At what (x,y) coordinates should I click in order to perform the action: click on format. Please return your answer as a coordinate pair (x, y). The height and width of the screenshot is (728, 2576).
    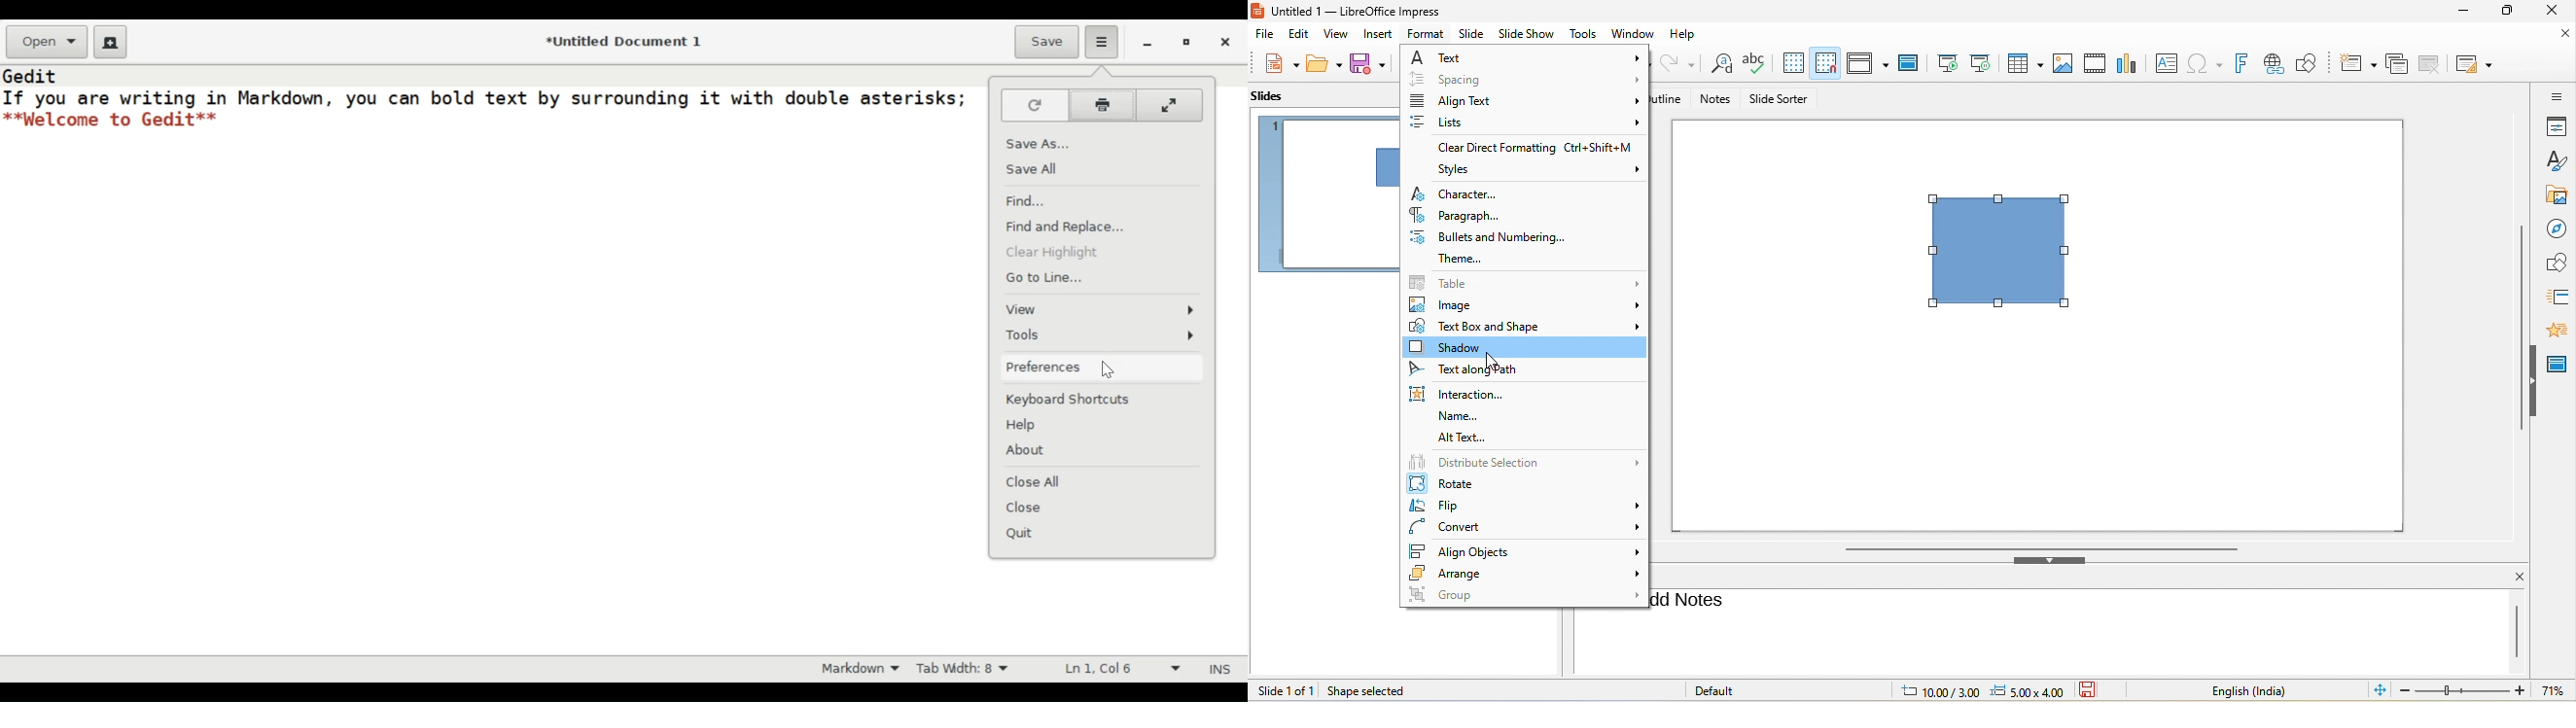
    Looking at the image, I should click on (1427, 34).